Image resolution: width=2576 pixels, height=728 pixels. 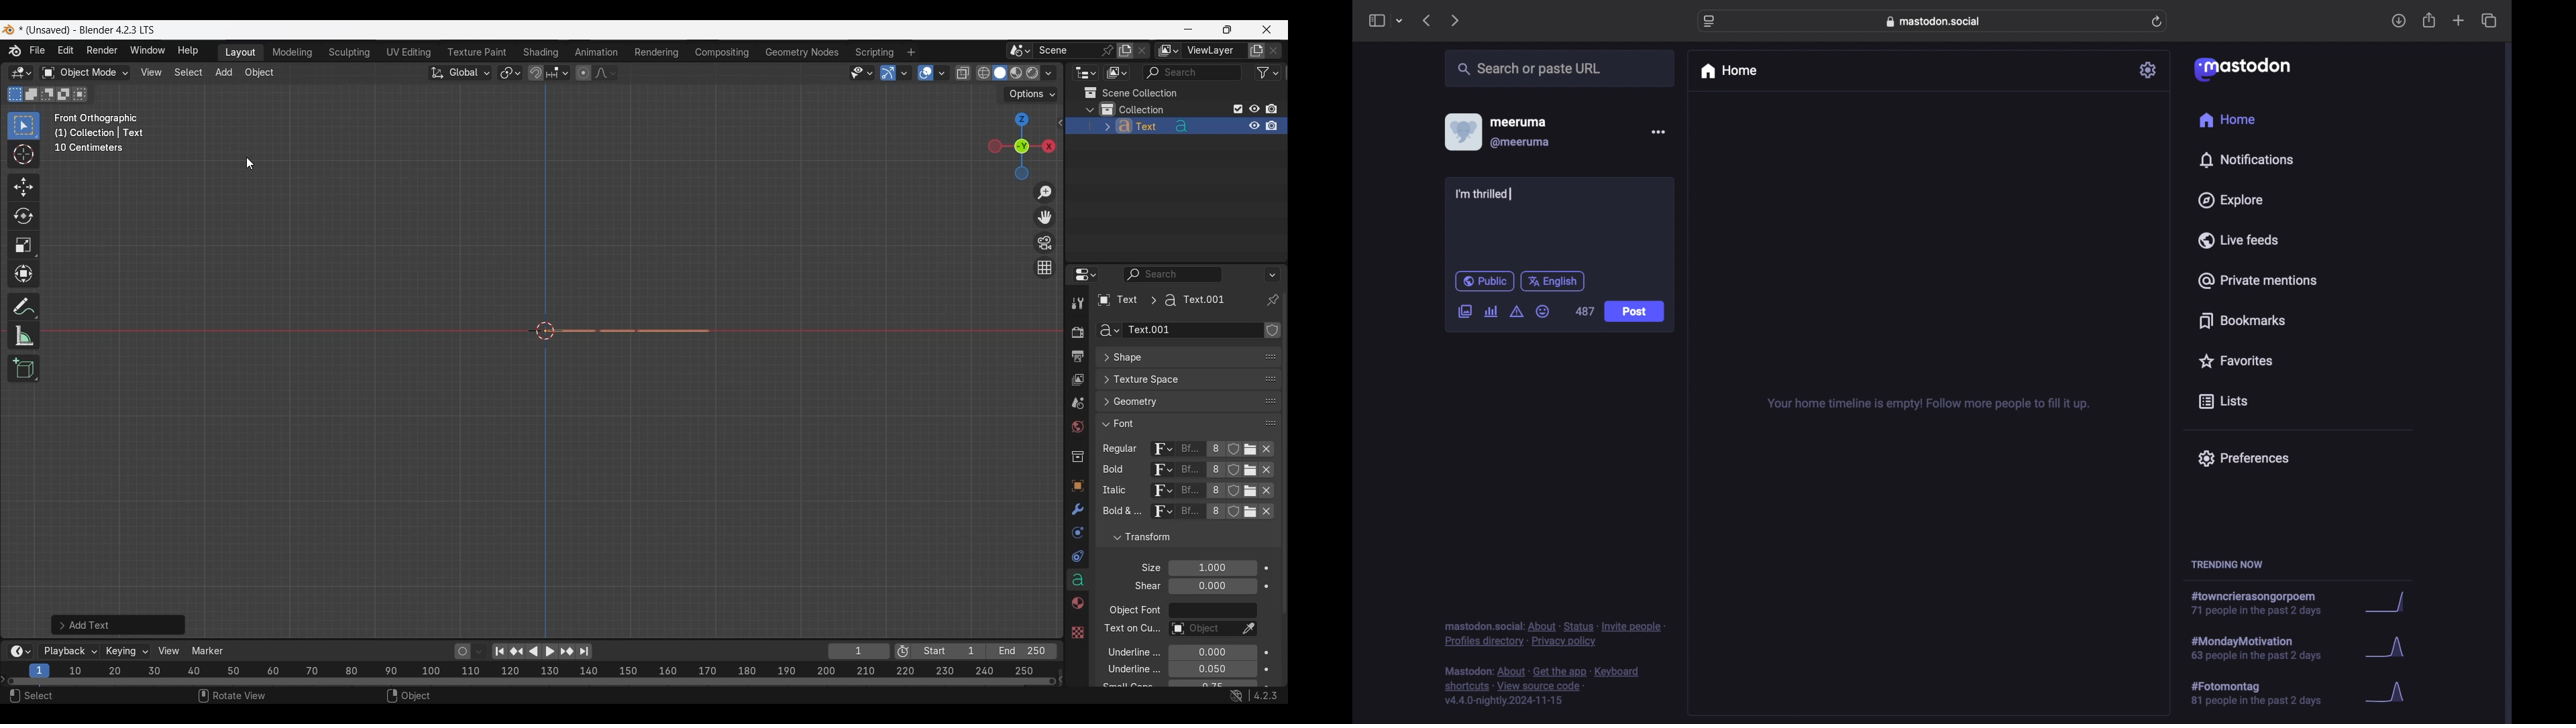 I want to click on Click to expand Geometry, so click(x=1175, y=402).